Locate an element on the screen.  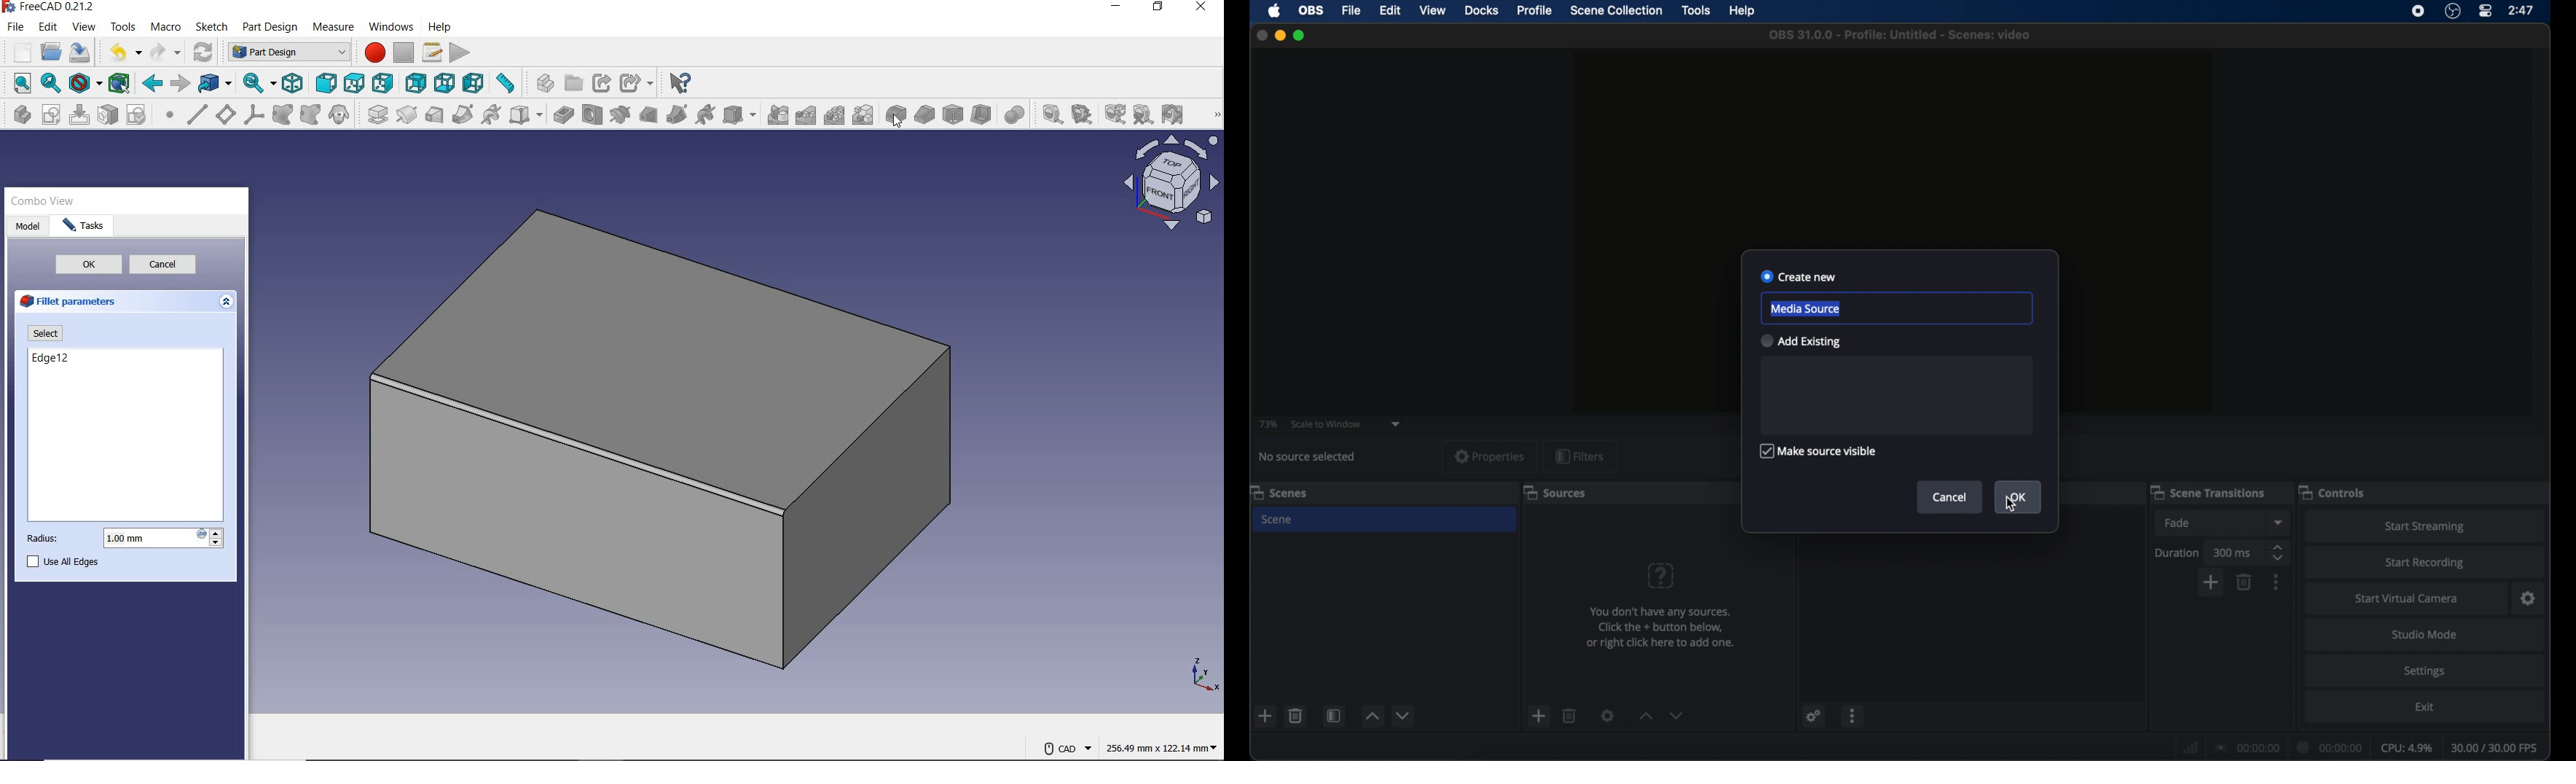
close is located at coordinates (1261, 35).